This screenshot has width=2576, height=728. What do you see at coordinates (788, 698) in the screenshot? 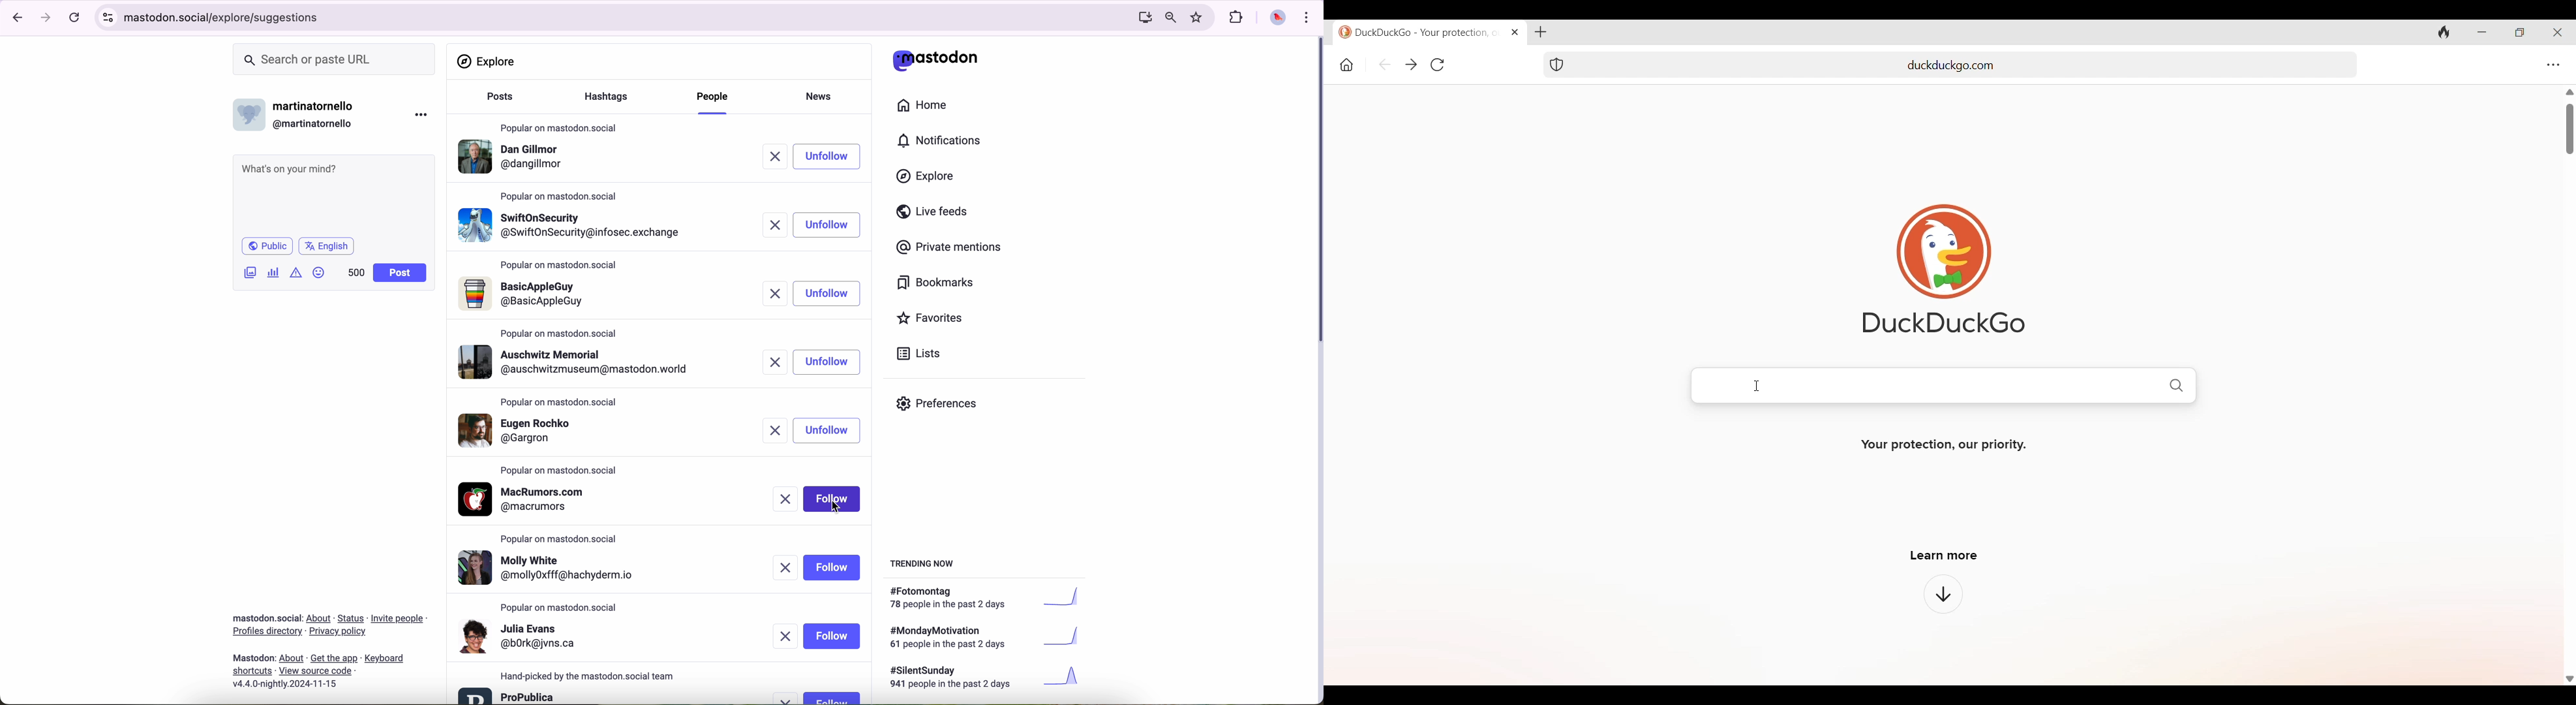
I see `remove` at bounding box center [788, 698].